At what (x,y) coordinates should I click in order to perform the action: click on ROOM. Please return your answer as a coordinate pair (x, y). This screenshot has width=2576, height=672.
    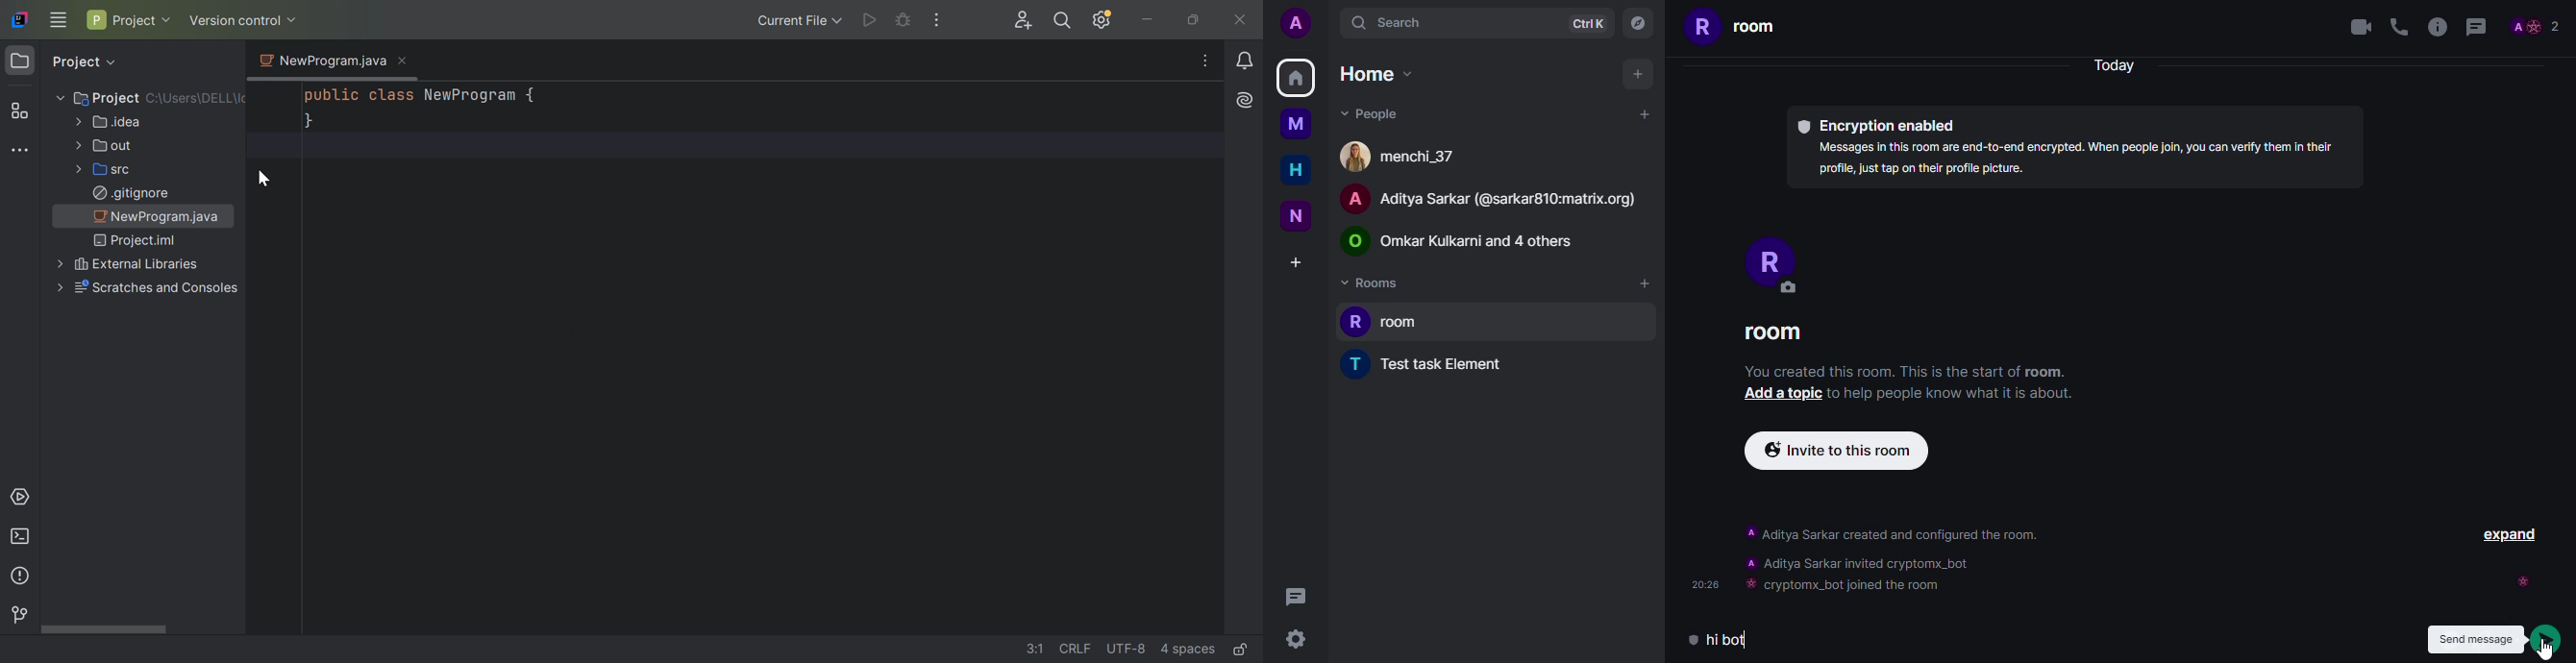
    Looking at the image, I should click on (1784, 335).